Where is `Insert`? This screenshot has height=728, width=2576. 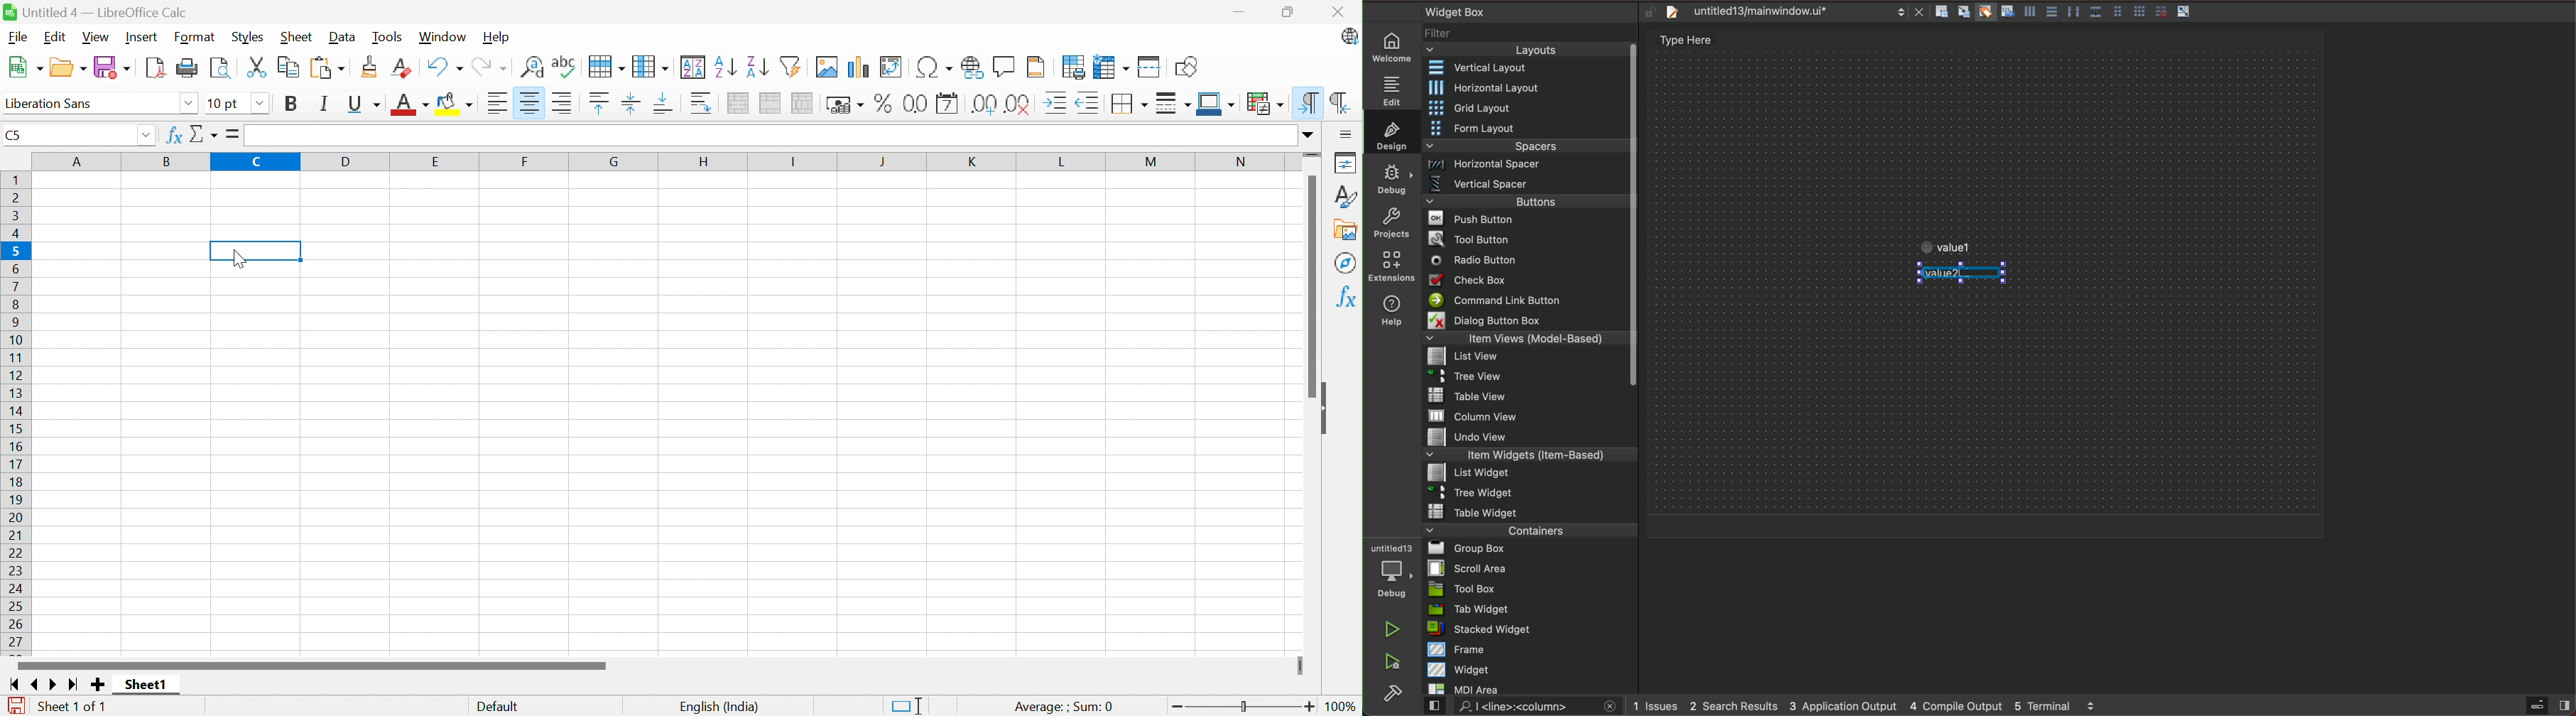 Insert is located at coordinates (143, 36).